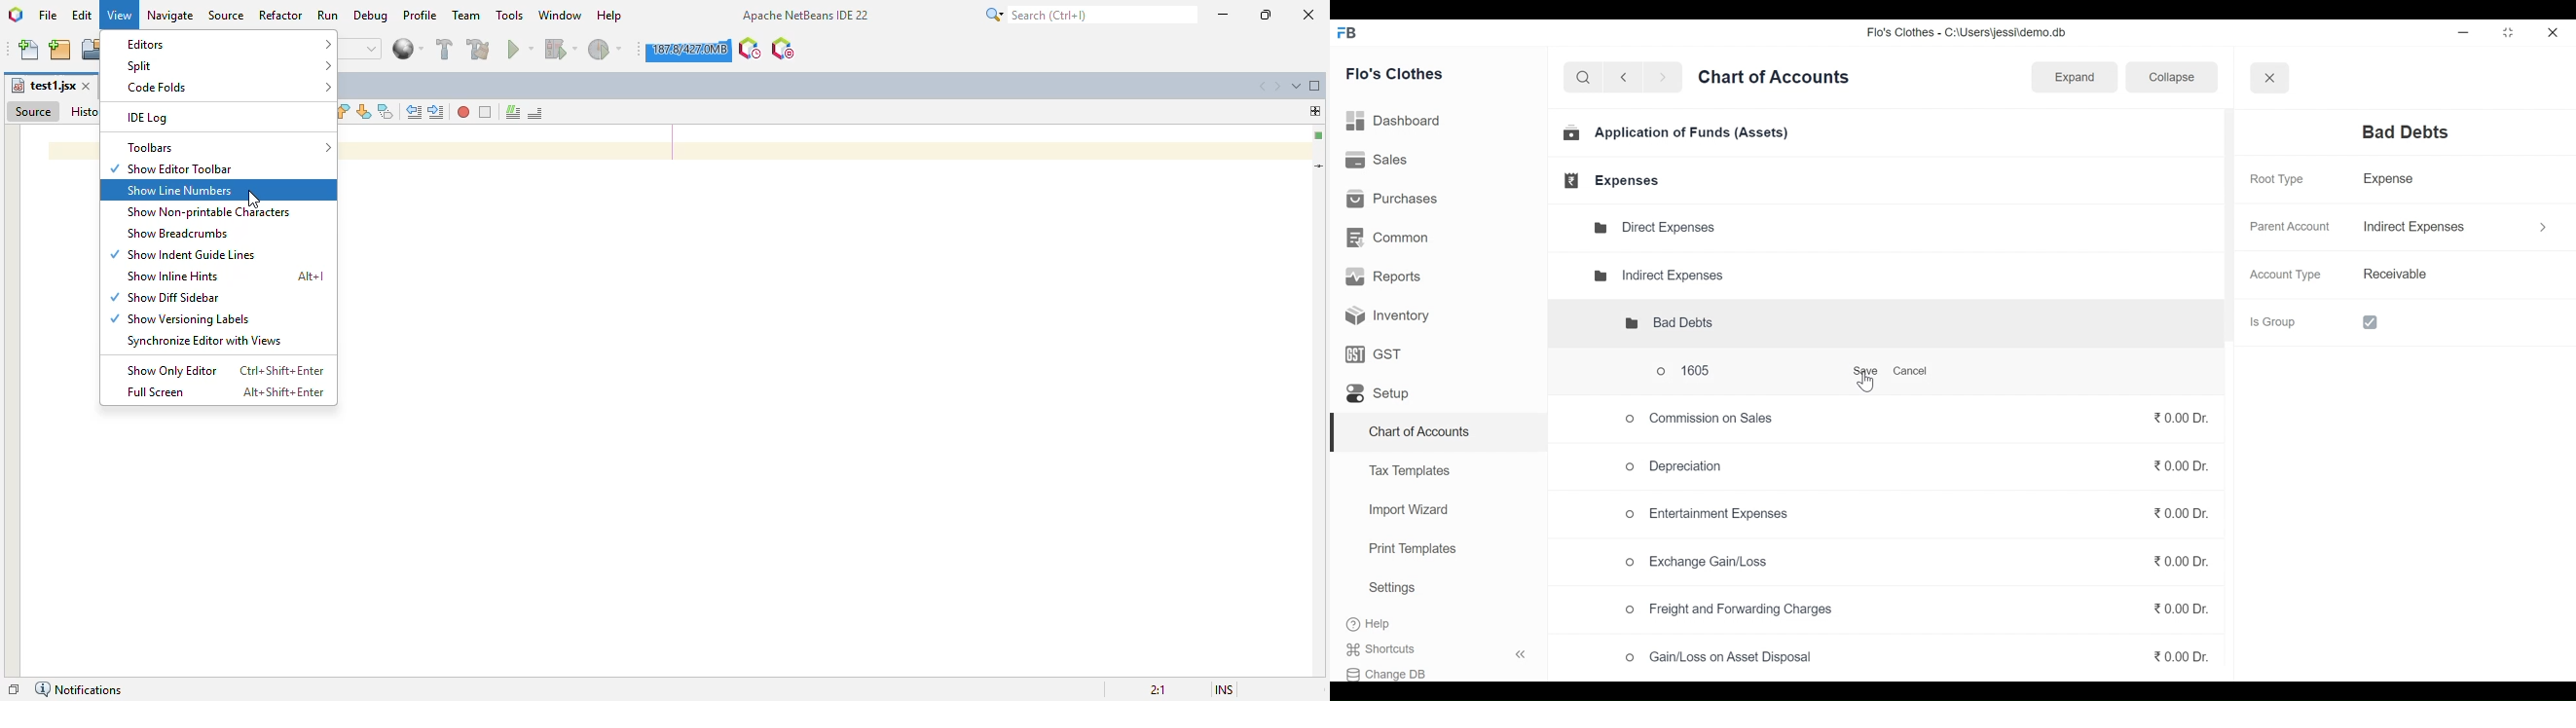 The height and width of the screenshot is (728, 2576). I want to click on Change DB, so click(1393, 671).